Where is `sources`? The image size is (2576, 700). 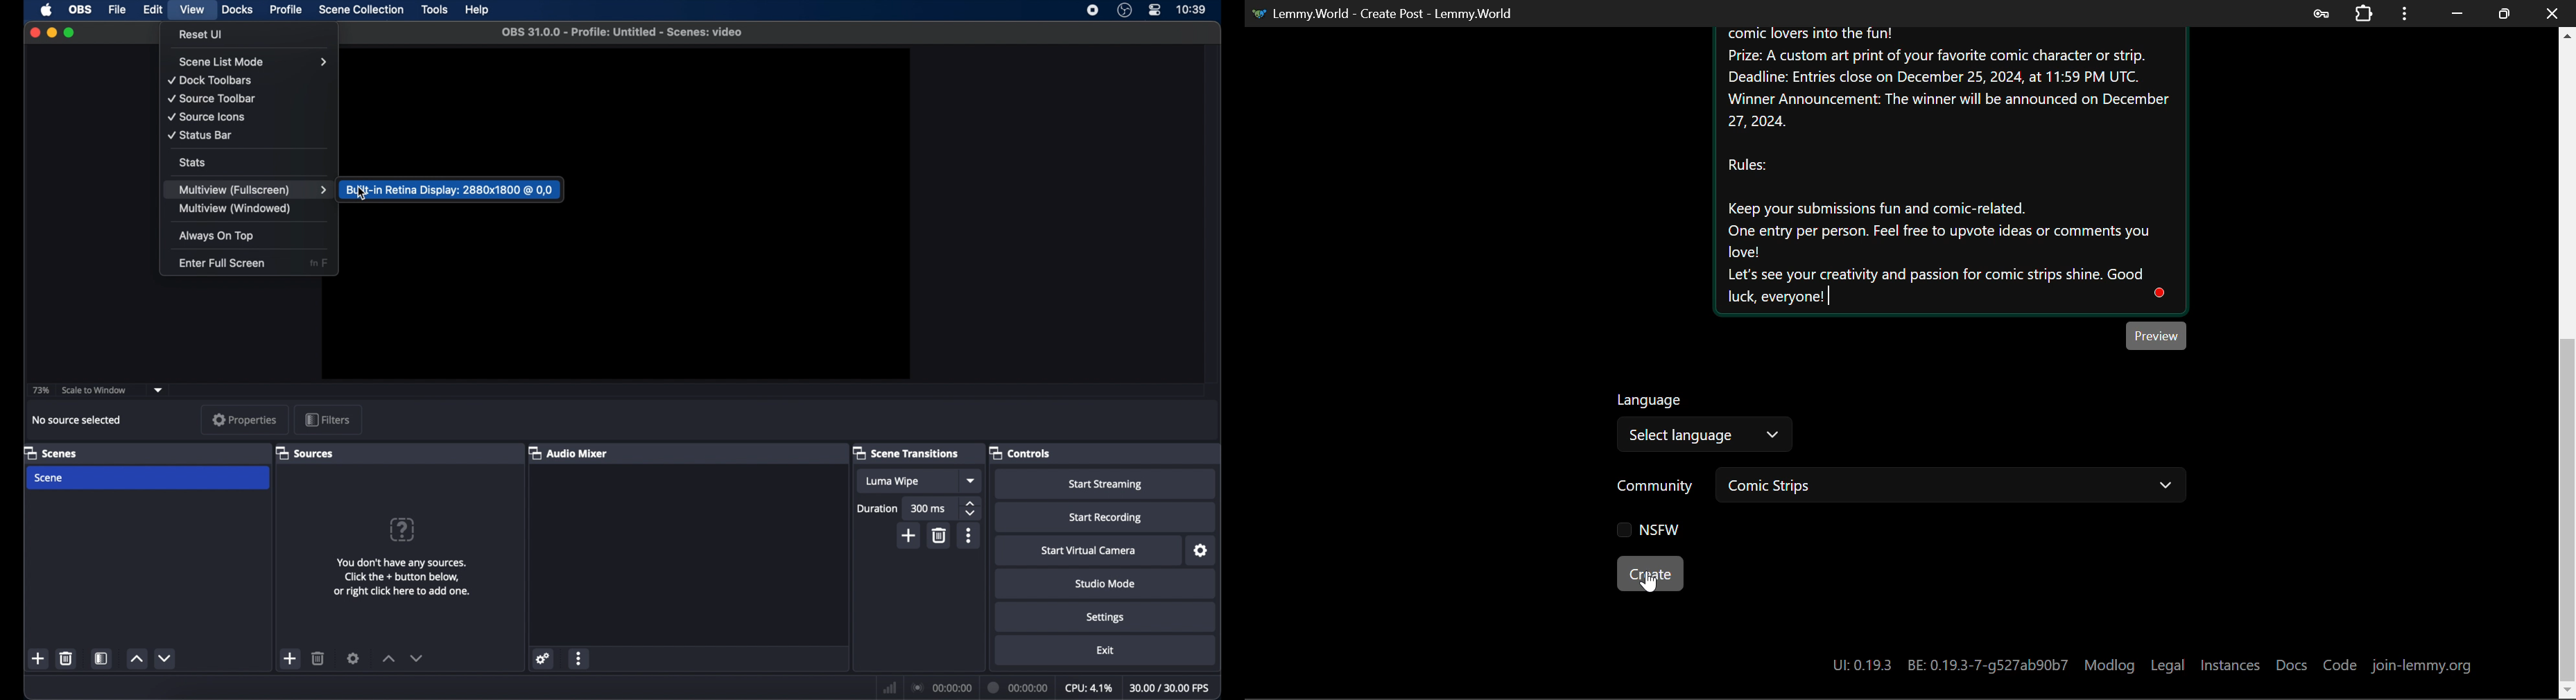
sources is located at coordinates (305, 452).